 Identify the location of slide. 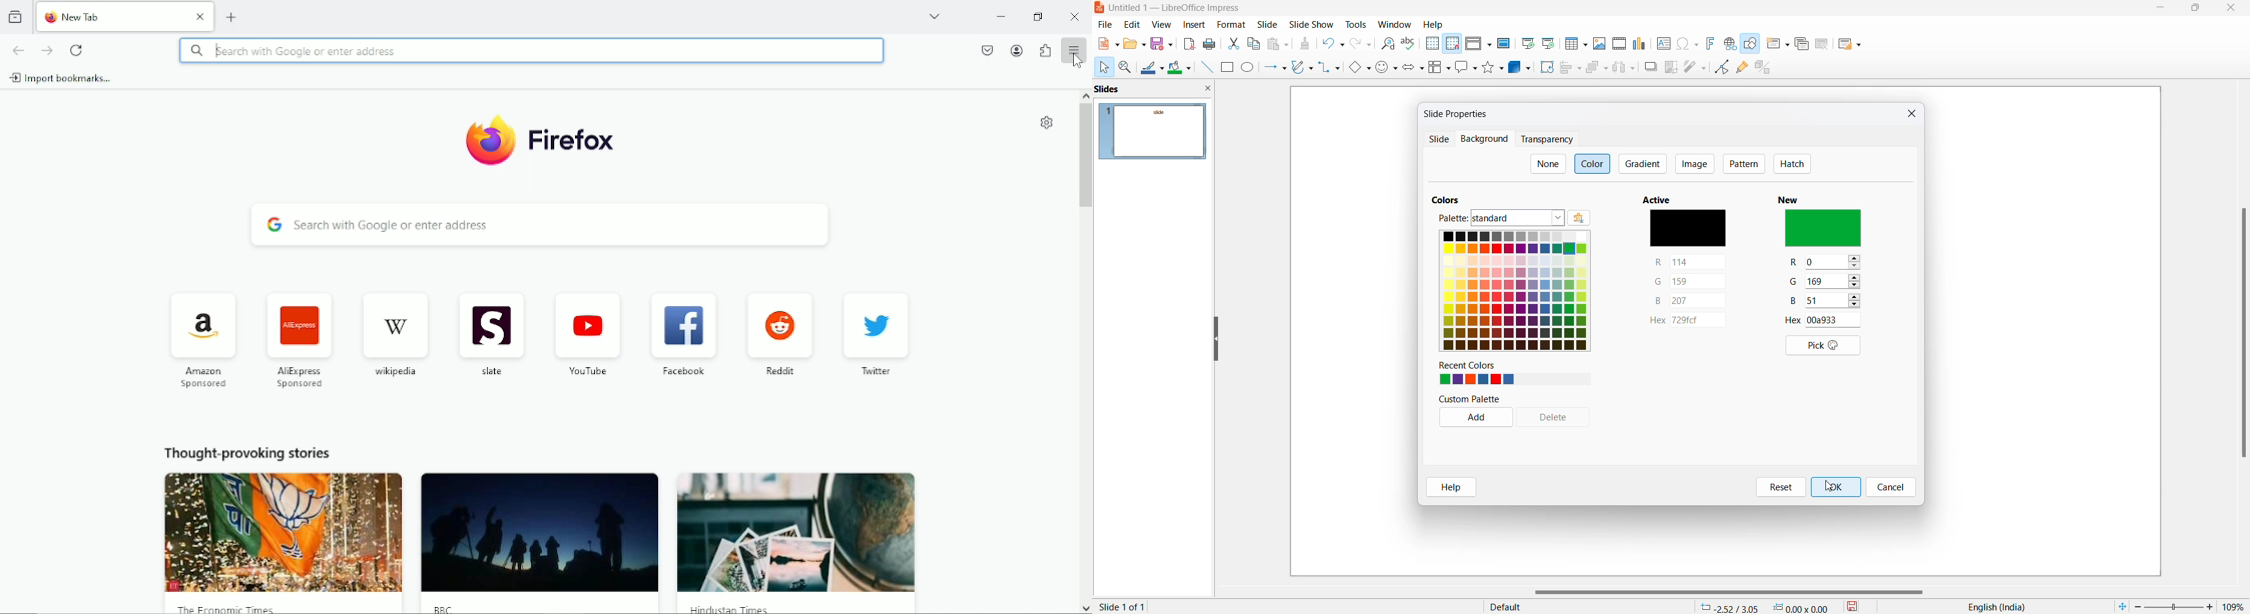
(1438, 141).